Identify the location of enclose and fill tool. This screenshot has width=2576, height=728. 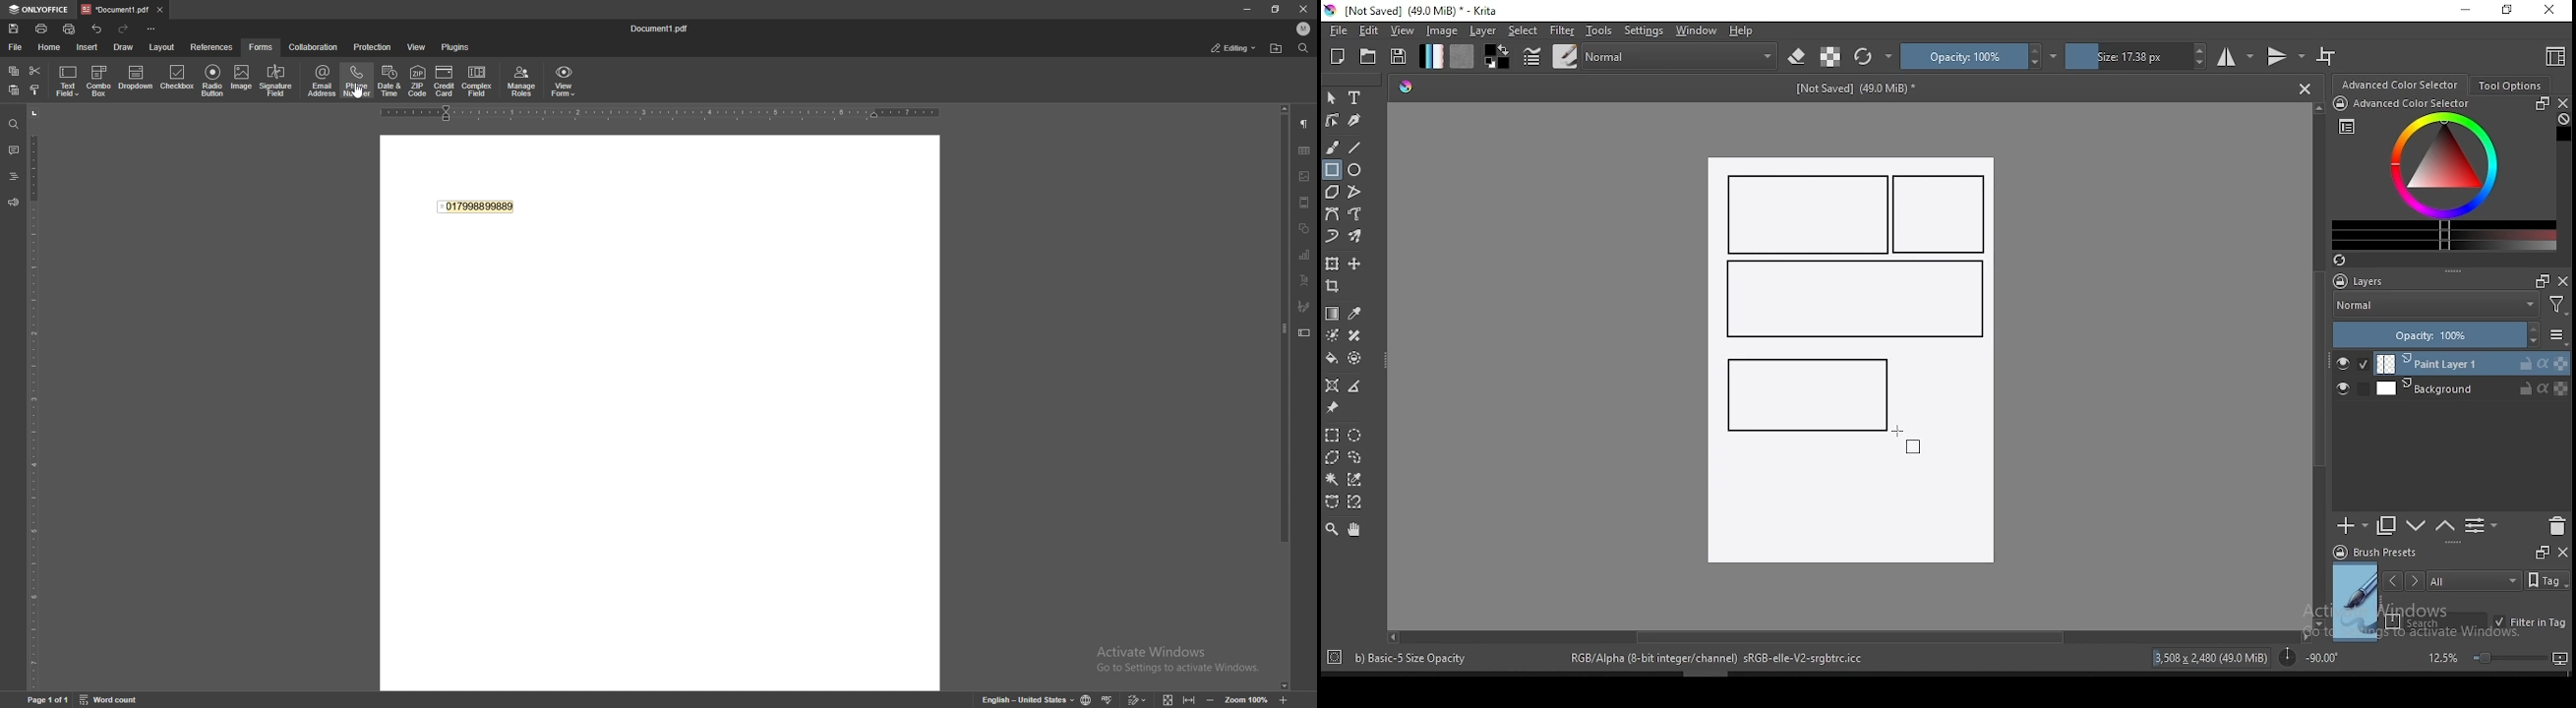
(1354, 358).